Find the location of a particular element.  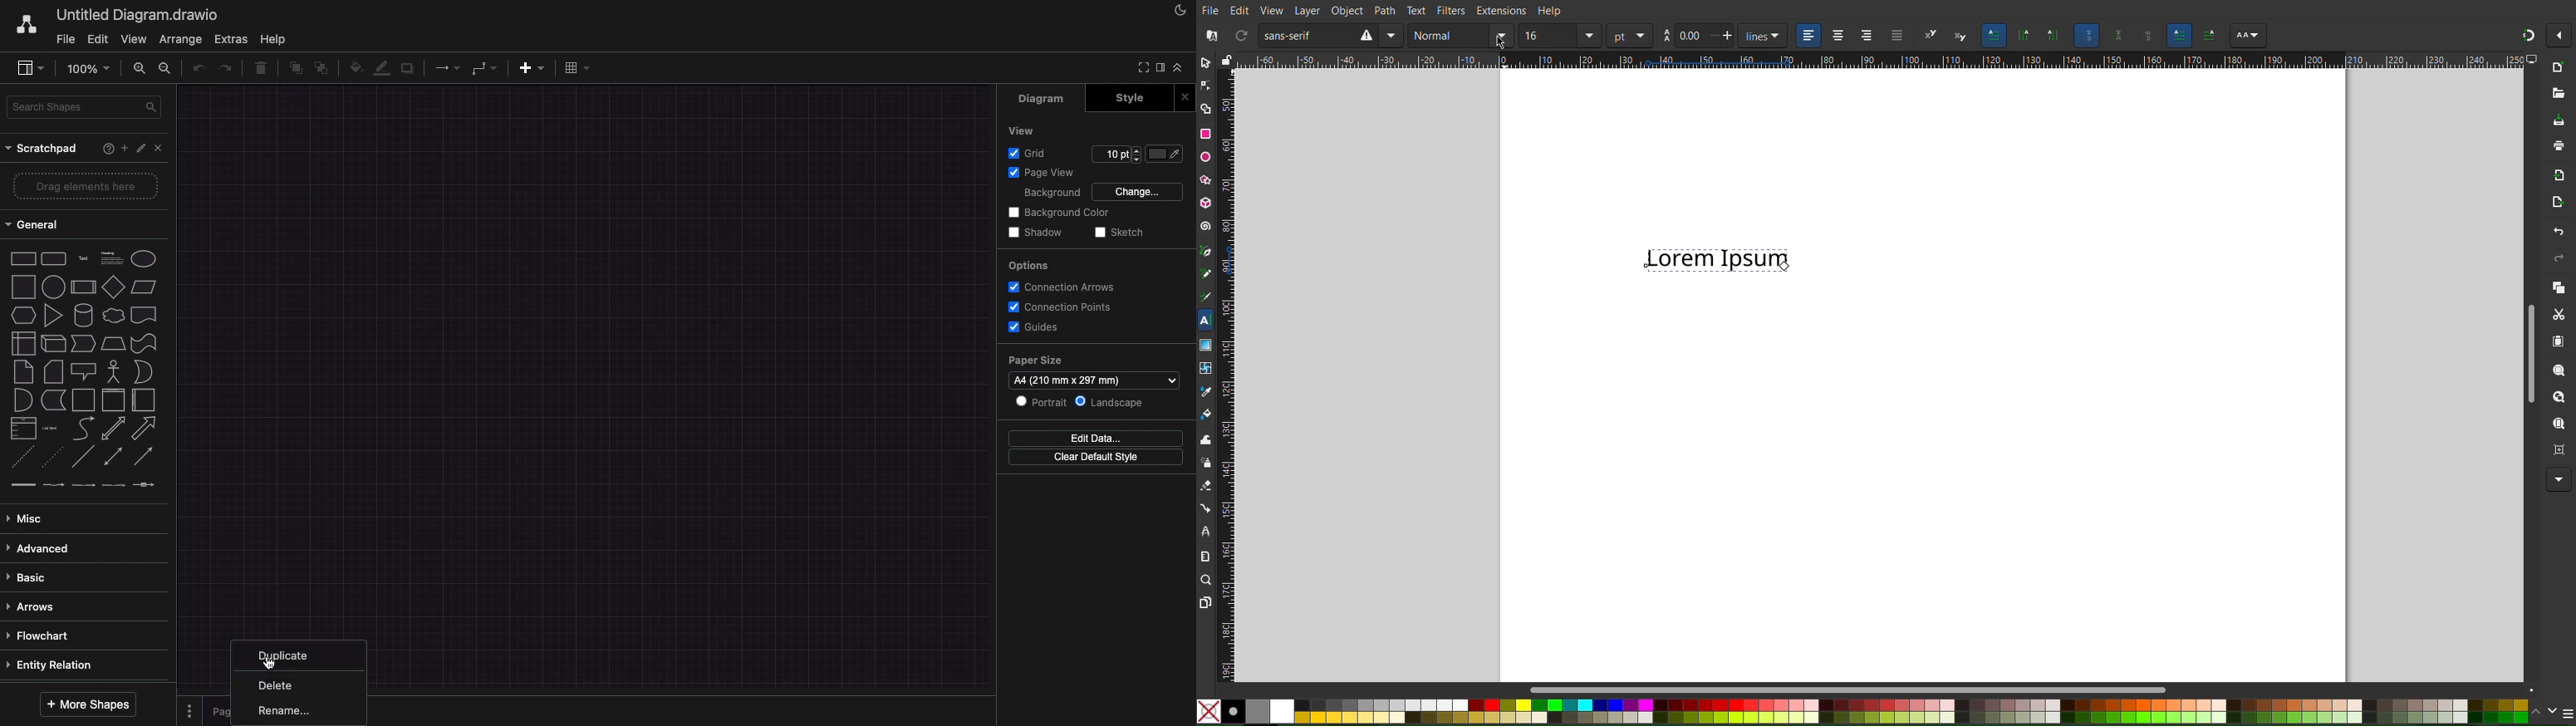

Save is located at coordinates (2558, 120).